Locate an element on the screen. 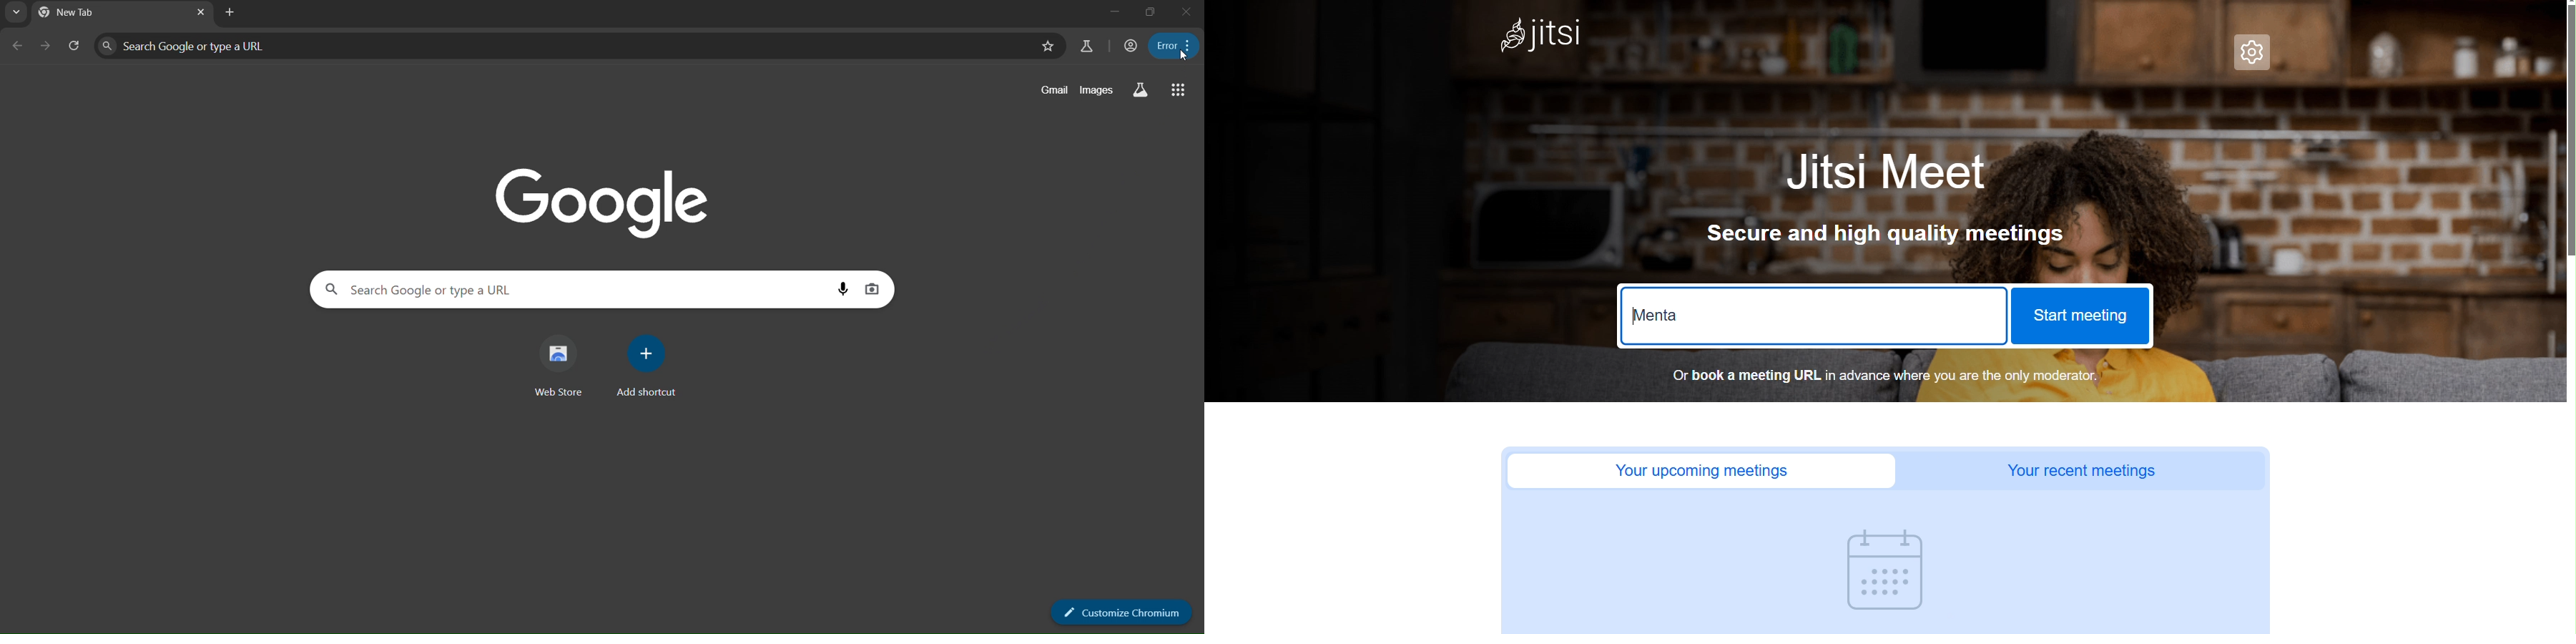 This screenshot has width=2576, height=644. go back one page is located at coordinates (18, 46).